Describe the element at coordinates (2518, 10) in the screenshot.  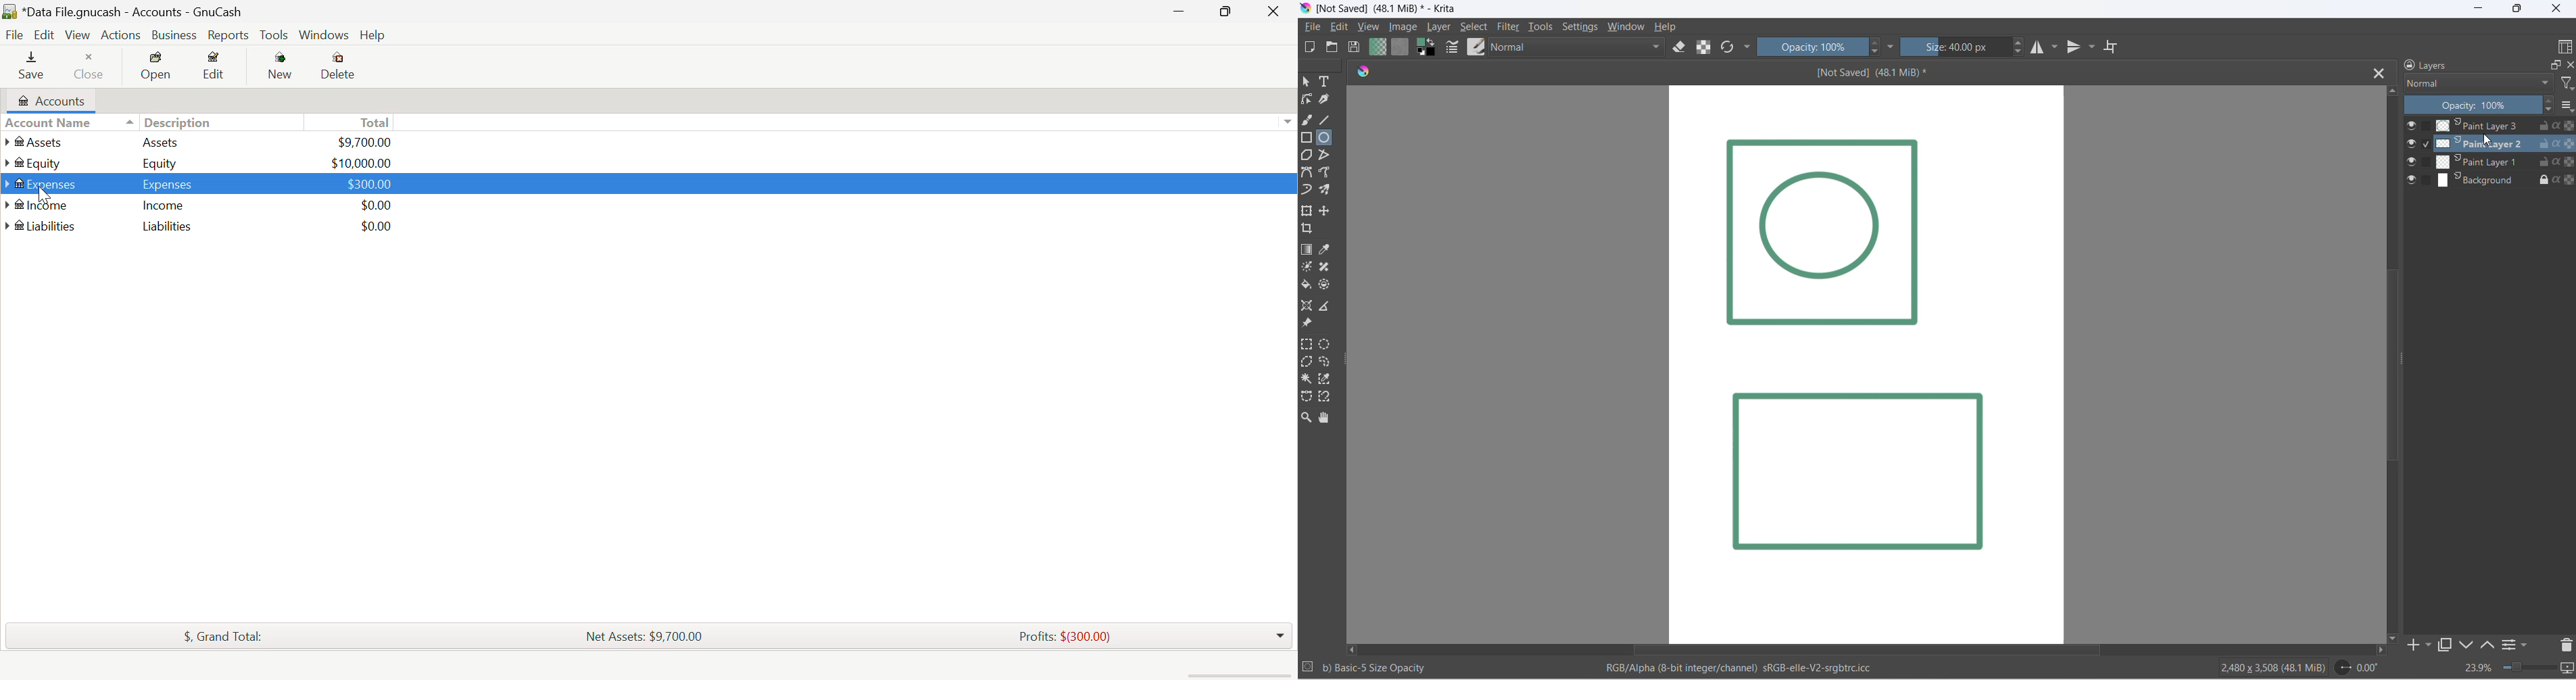
I see `maximize` at that location.